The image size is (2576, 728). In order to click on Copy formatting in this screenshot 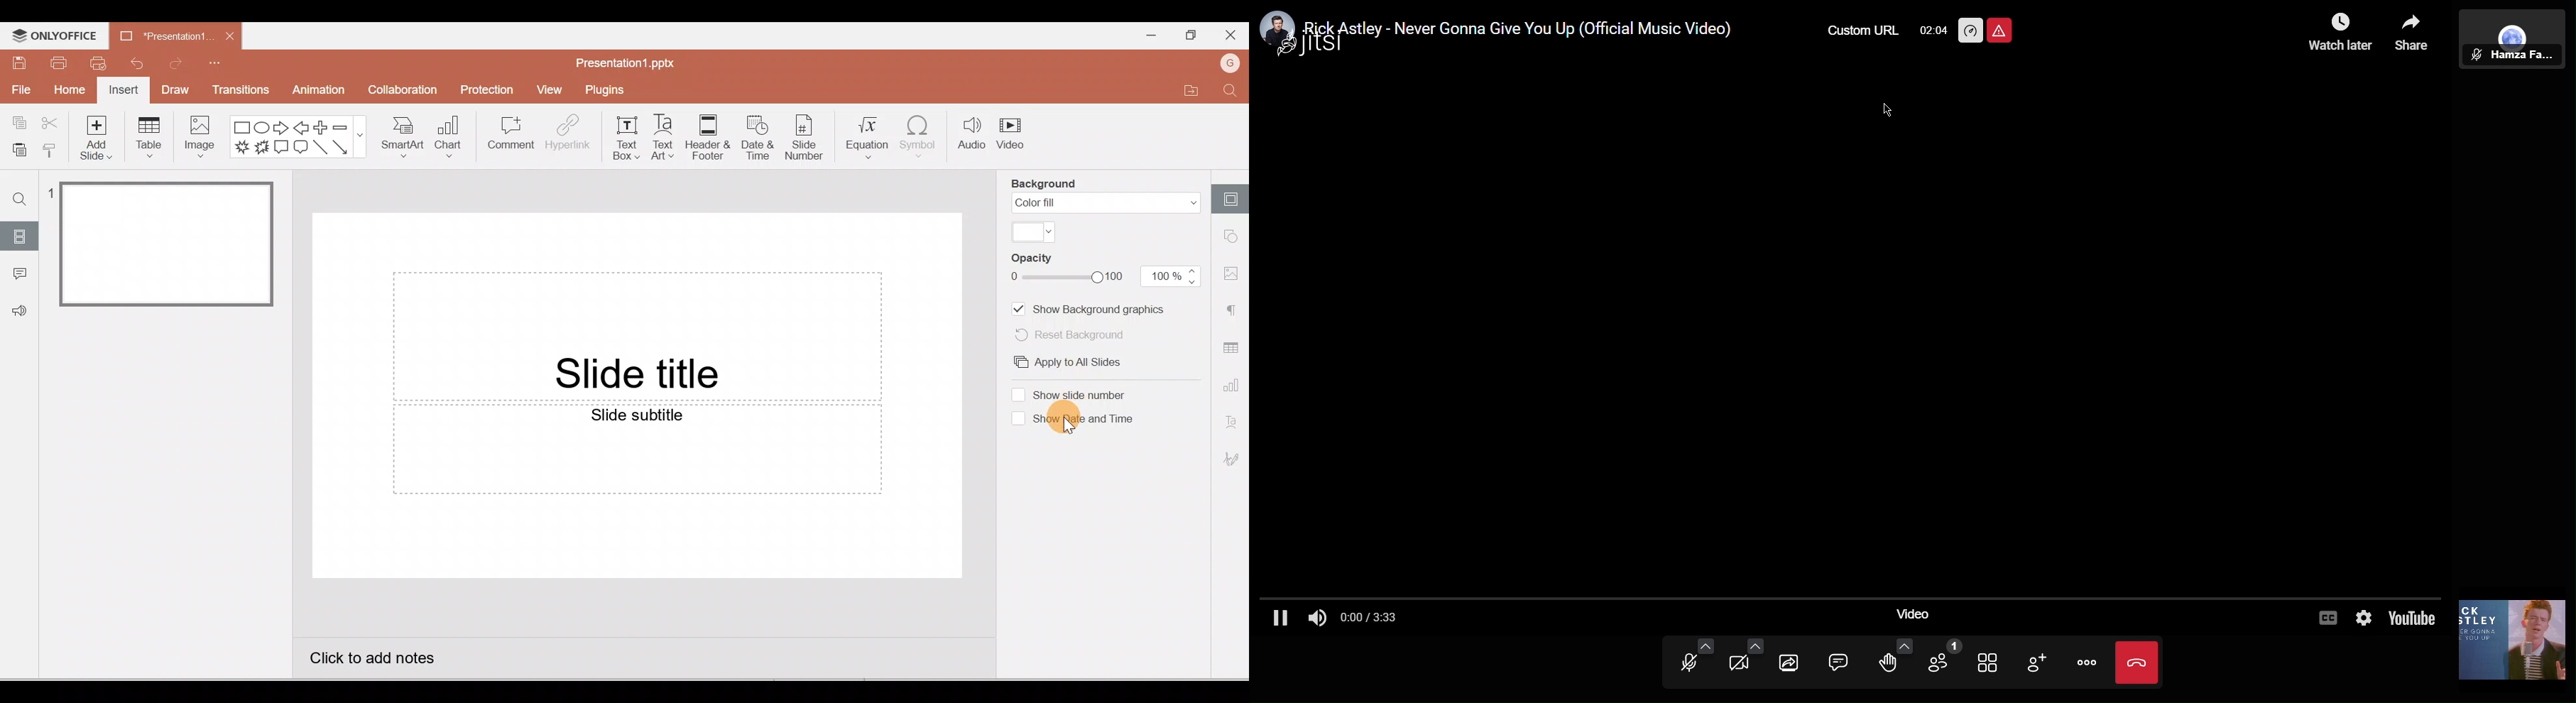, I will do `click(49, 148)`.